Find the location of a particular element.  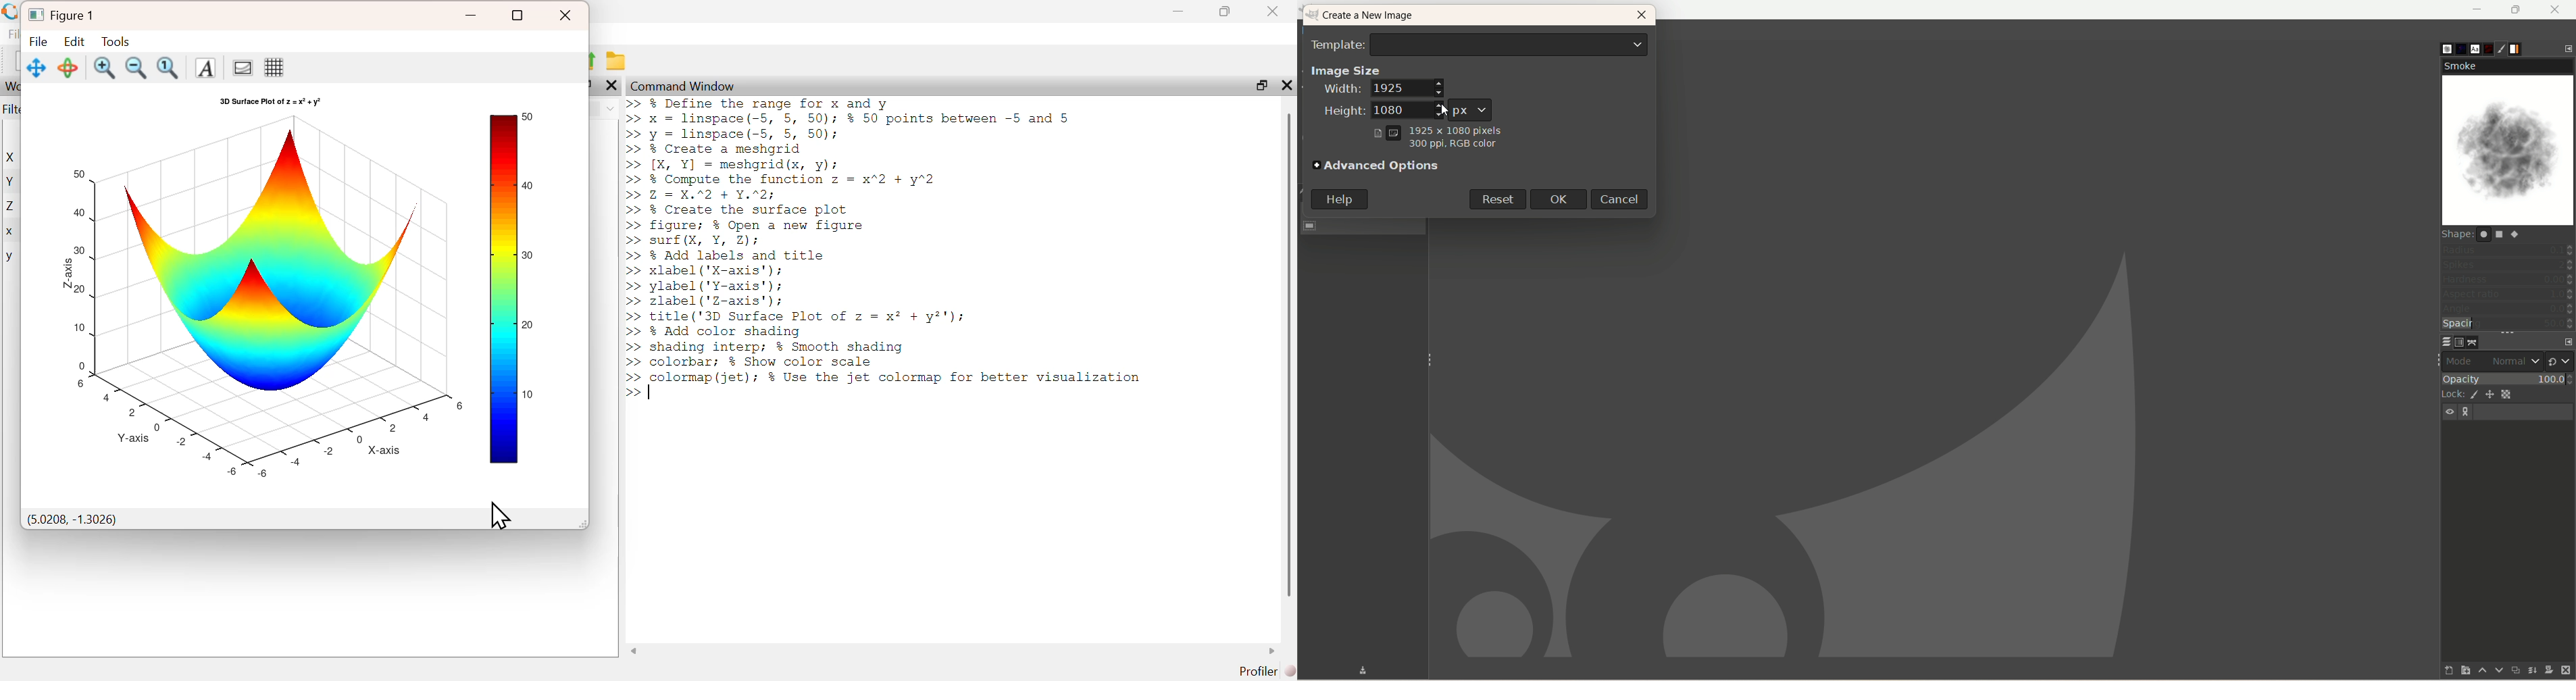

Grid is located at coordinates (274, 67).